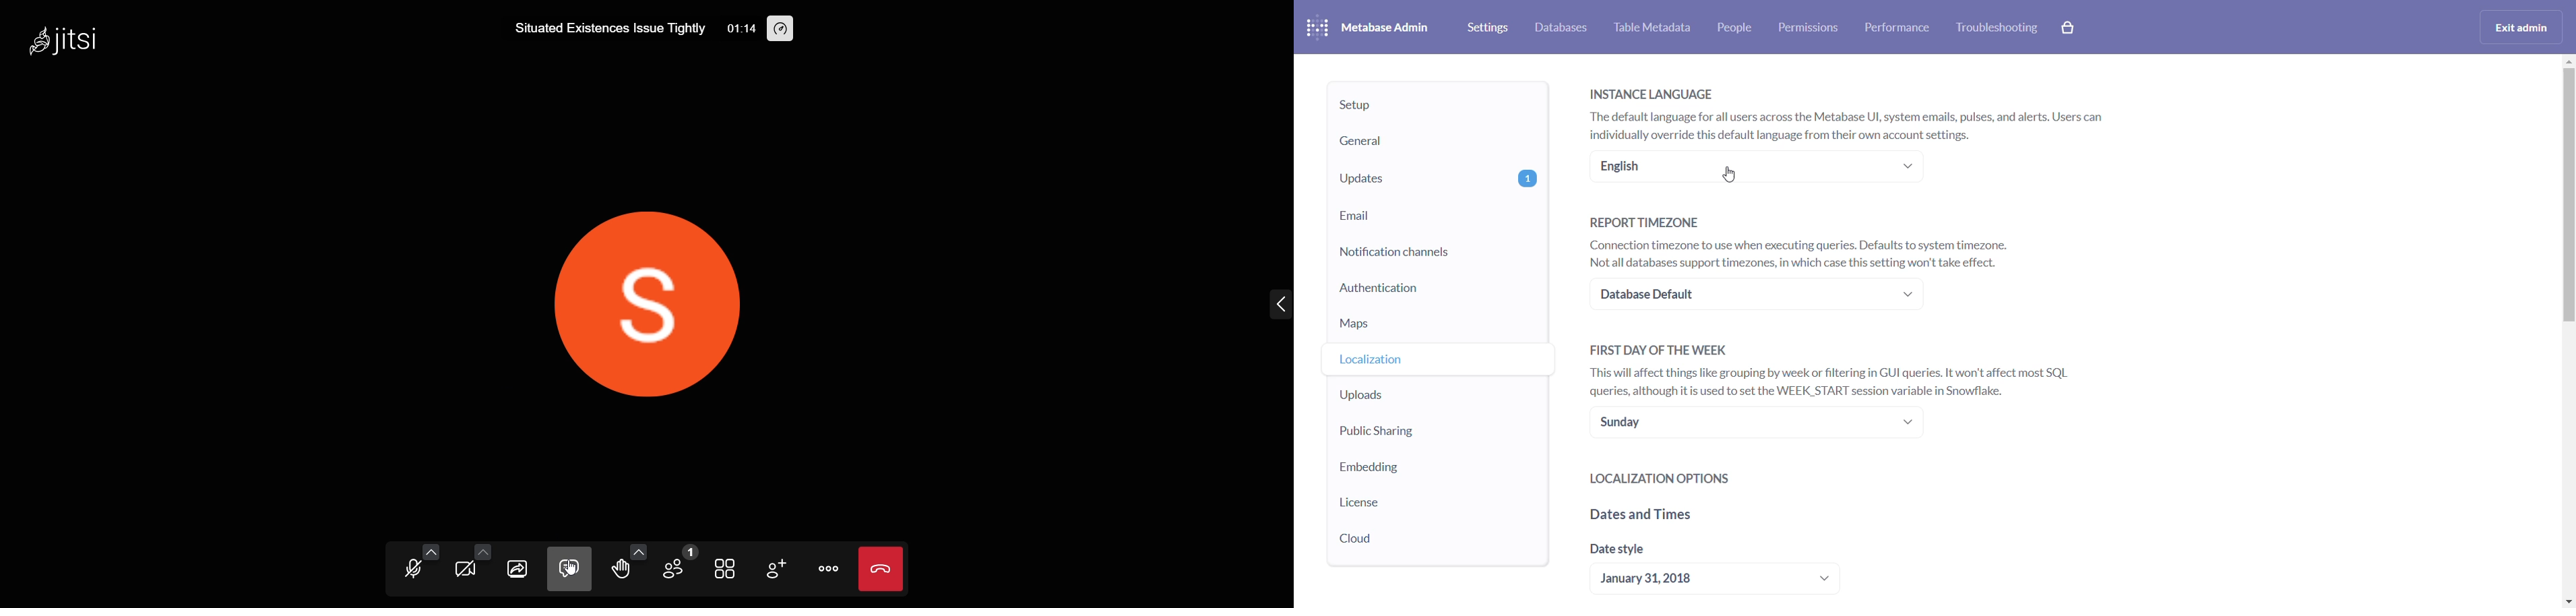 The width and height of the screenshot is (2576, 616). What do you see at coordinates (1653, 27) in the screenshot?
I see `table metadata` at bounding box center [1653, 27].